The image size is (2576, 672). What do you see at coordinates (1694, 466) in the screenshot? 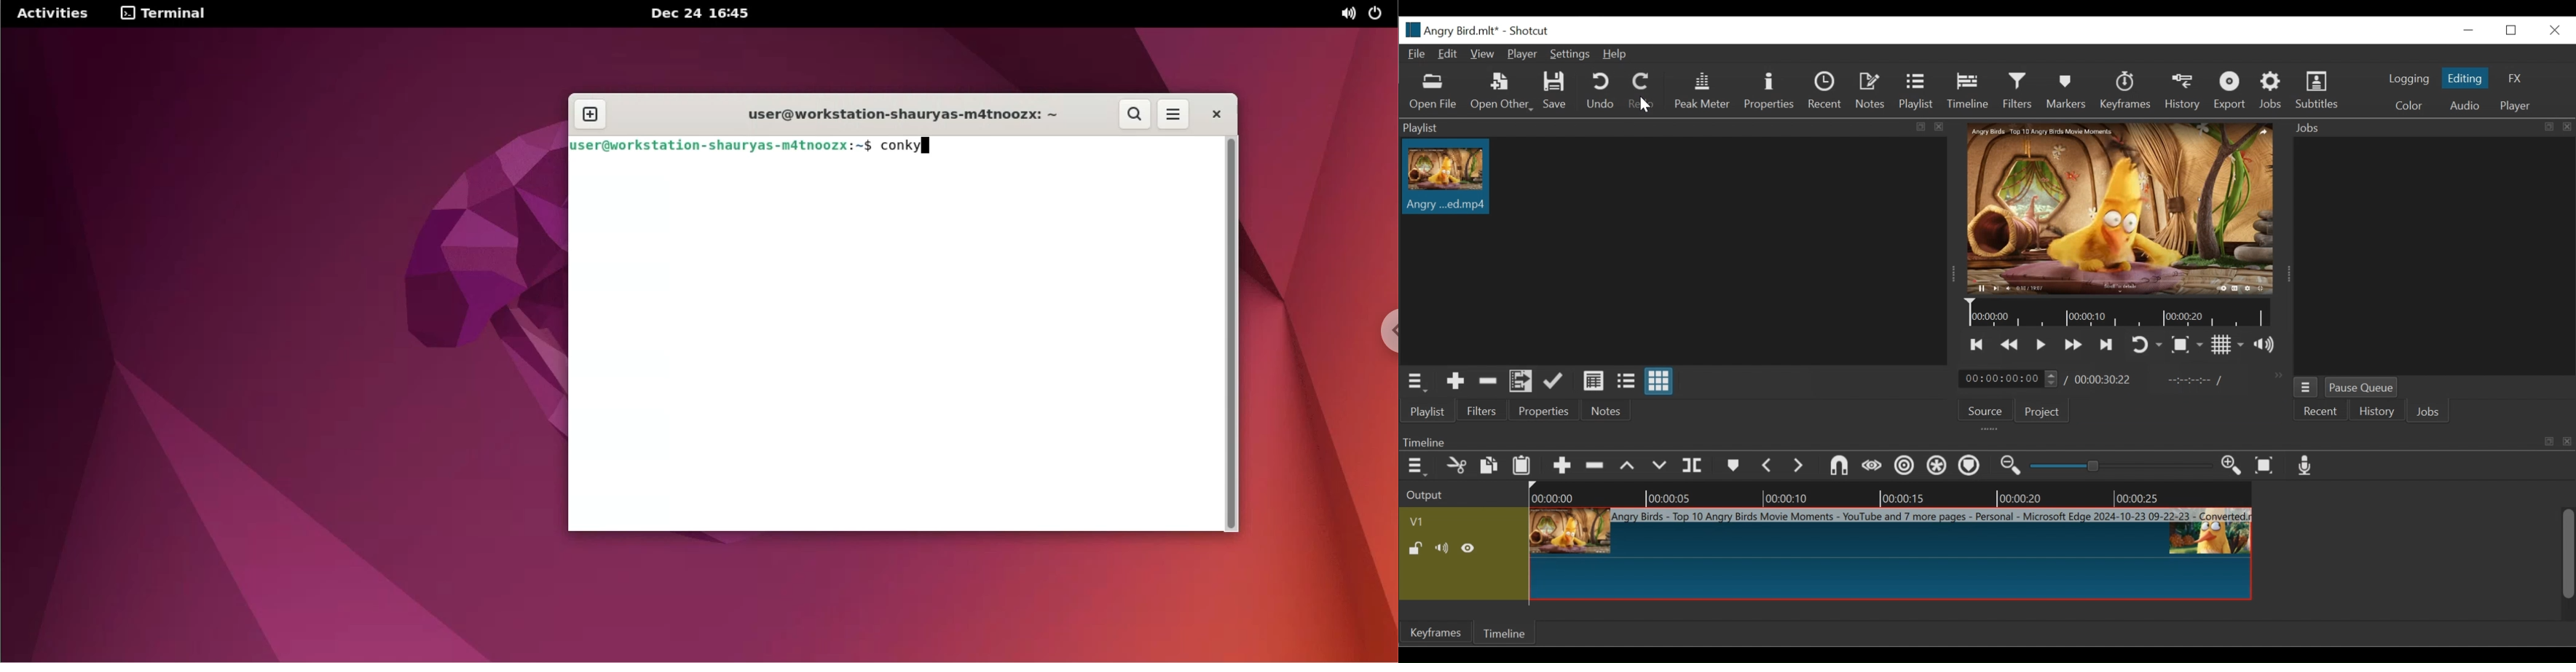
I see `Split playhead` at bounding box center [1694, 466].